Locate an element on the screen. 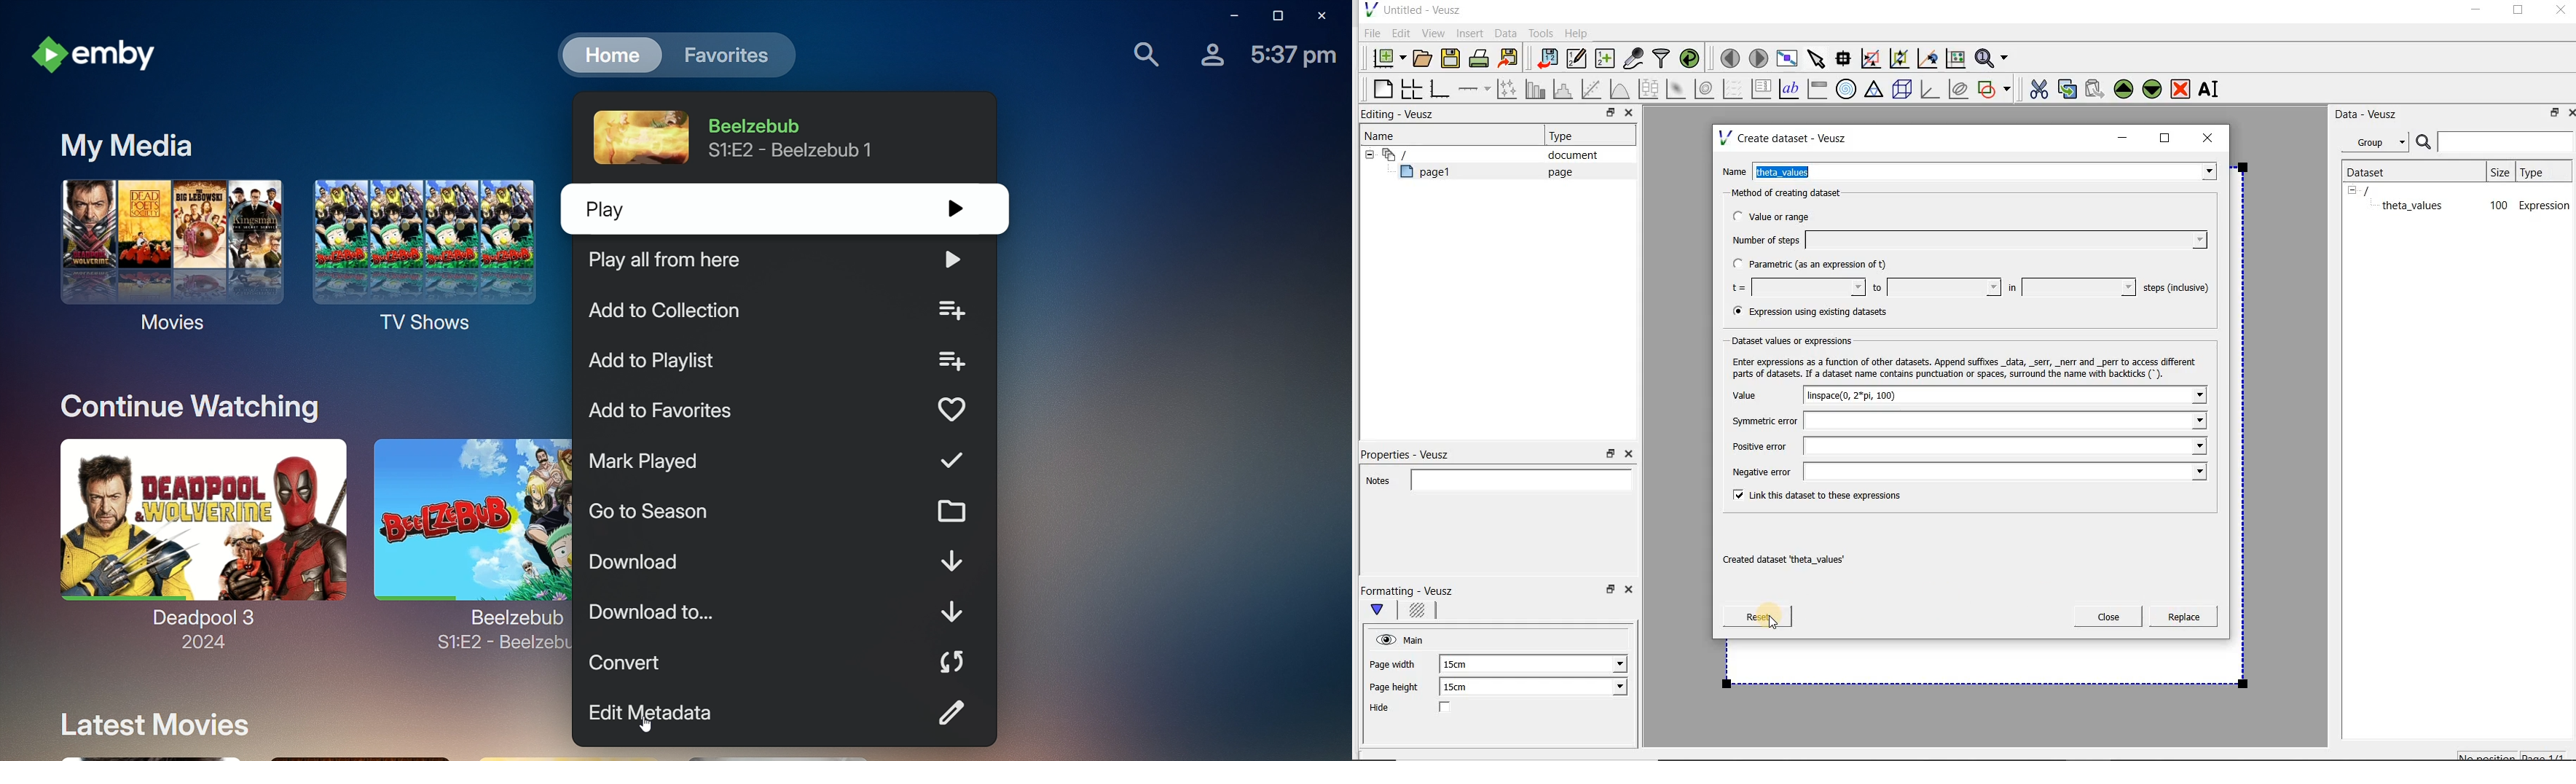 The image size is (2576, 784). Dataset values or expressions is located at coordinates (1799, 340).